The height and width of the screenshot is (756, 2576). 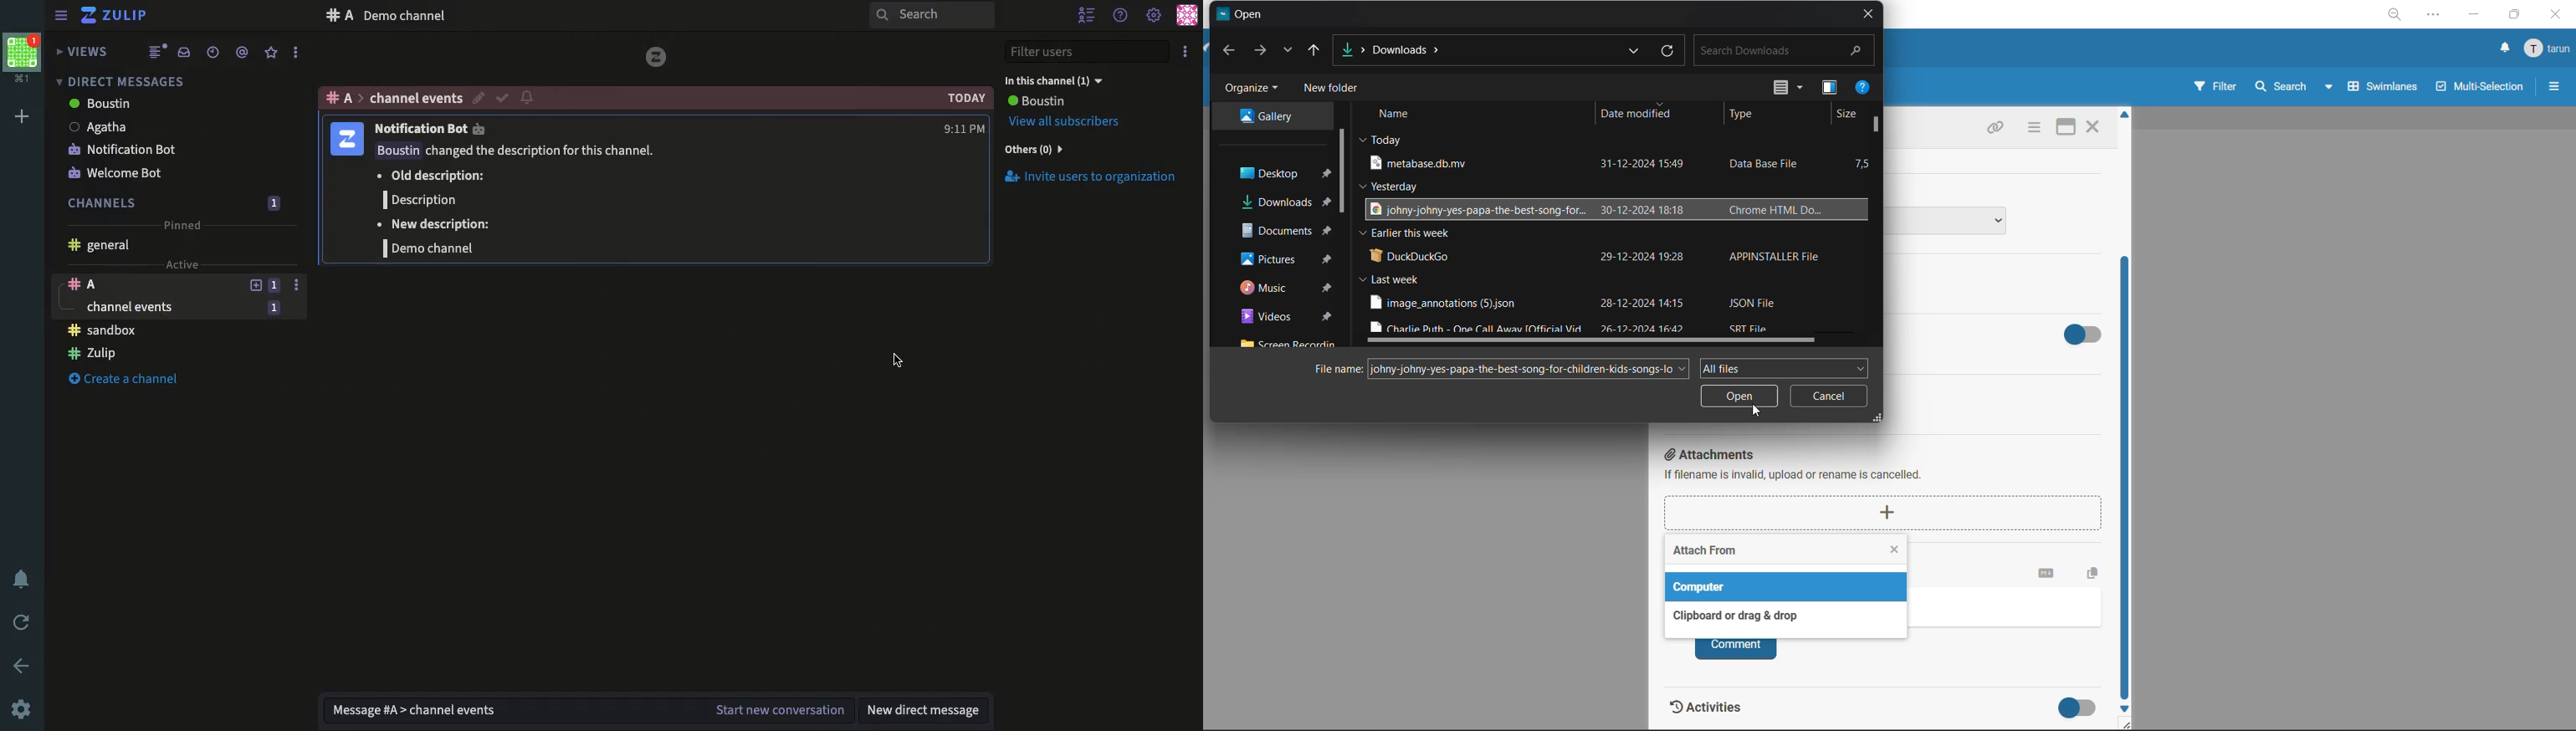 What do you see at coordinates (1337, 90) in the screenshot?
I see `new folder` at bounding box center [1337, 90].